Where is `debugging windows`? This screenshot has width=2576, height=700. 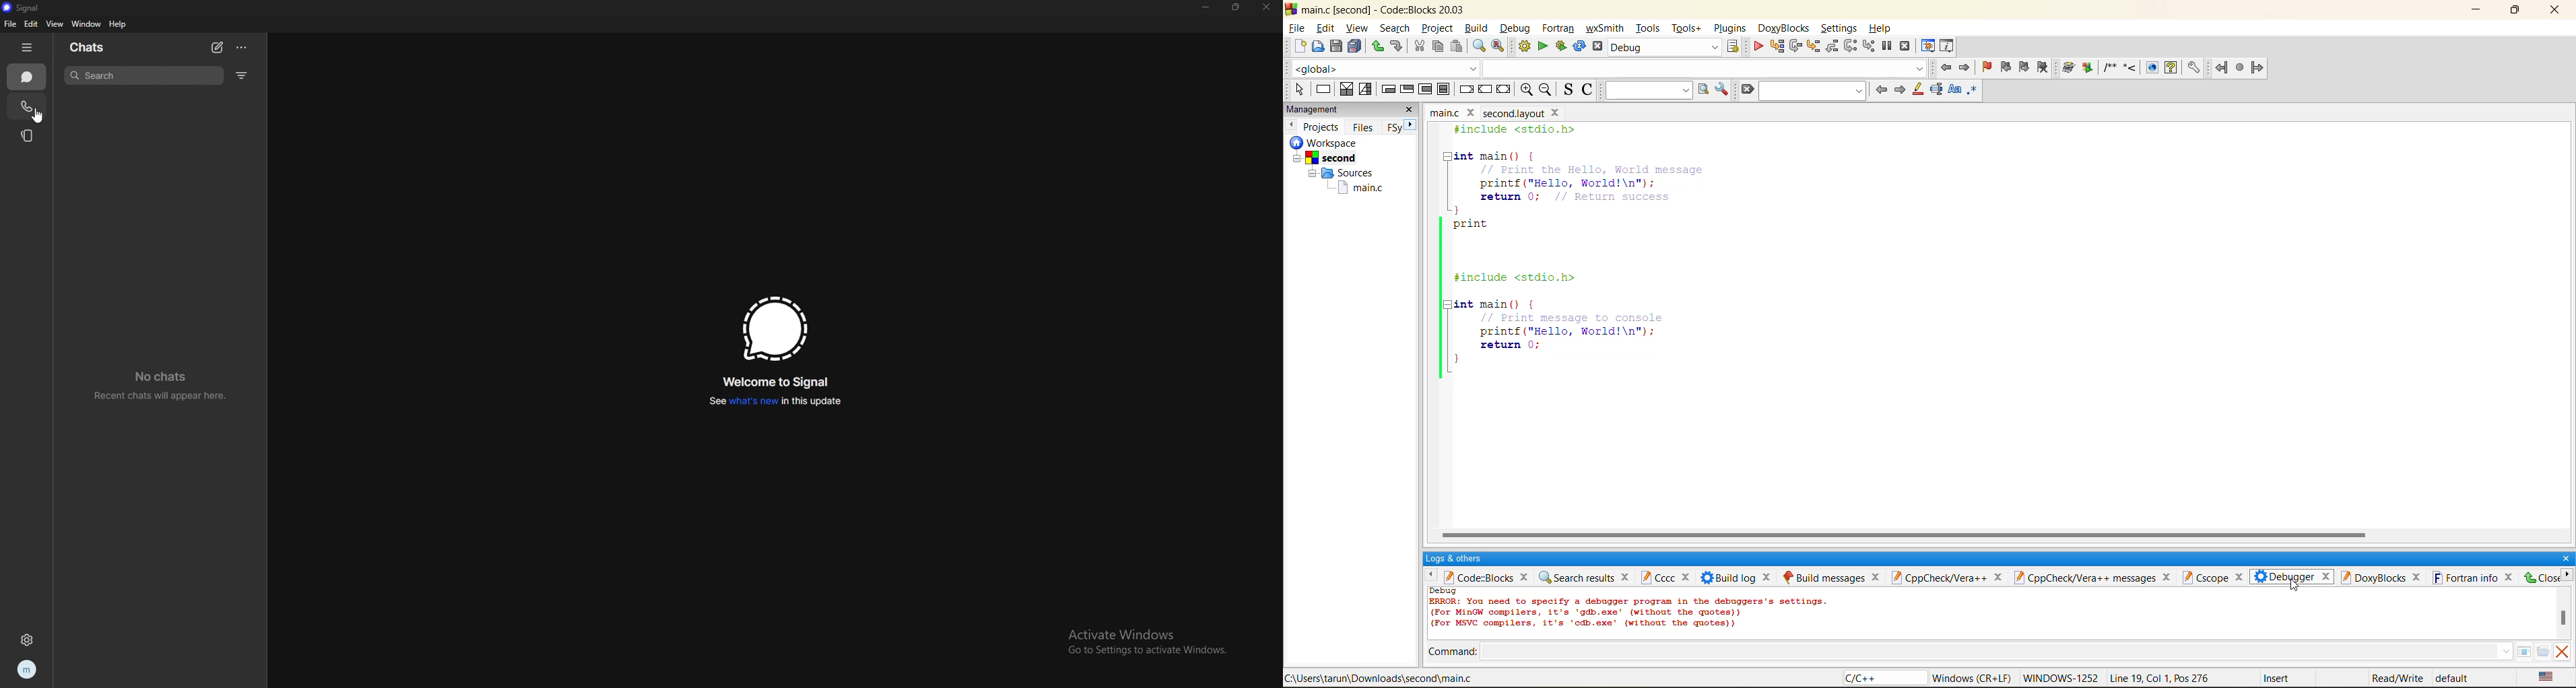 debugging windows is located at coordinates (1929, 45).